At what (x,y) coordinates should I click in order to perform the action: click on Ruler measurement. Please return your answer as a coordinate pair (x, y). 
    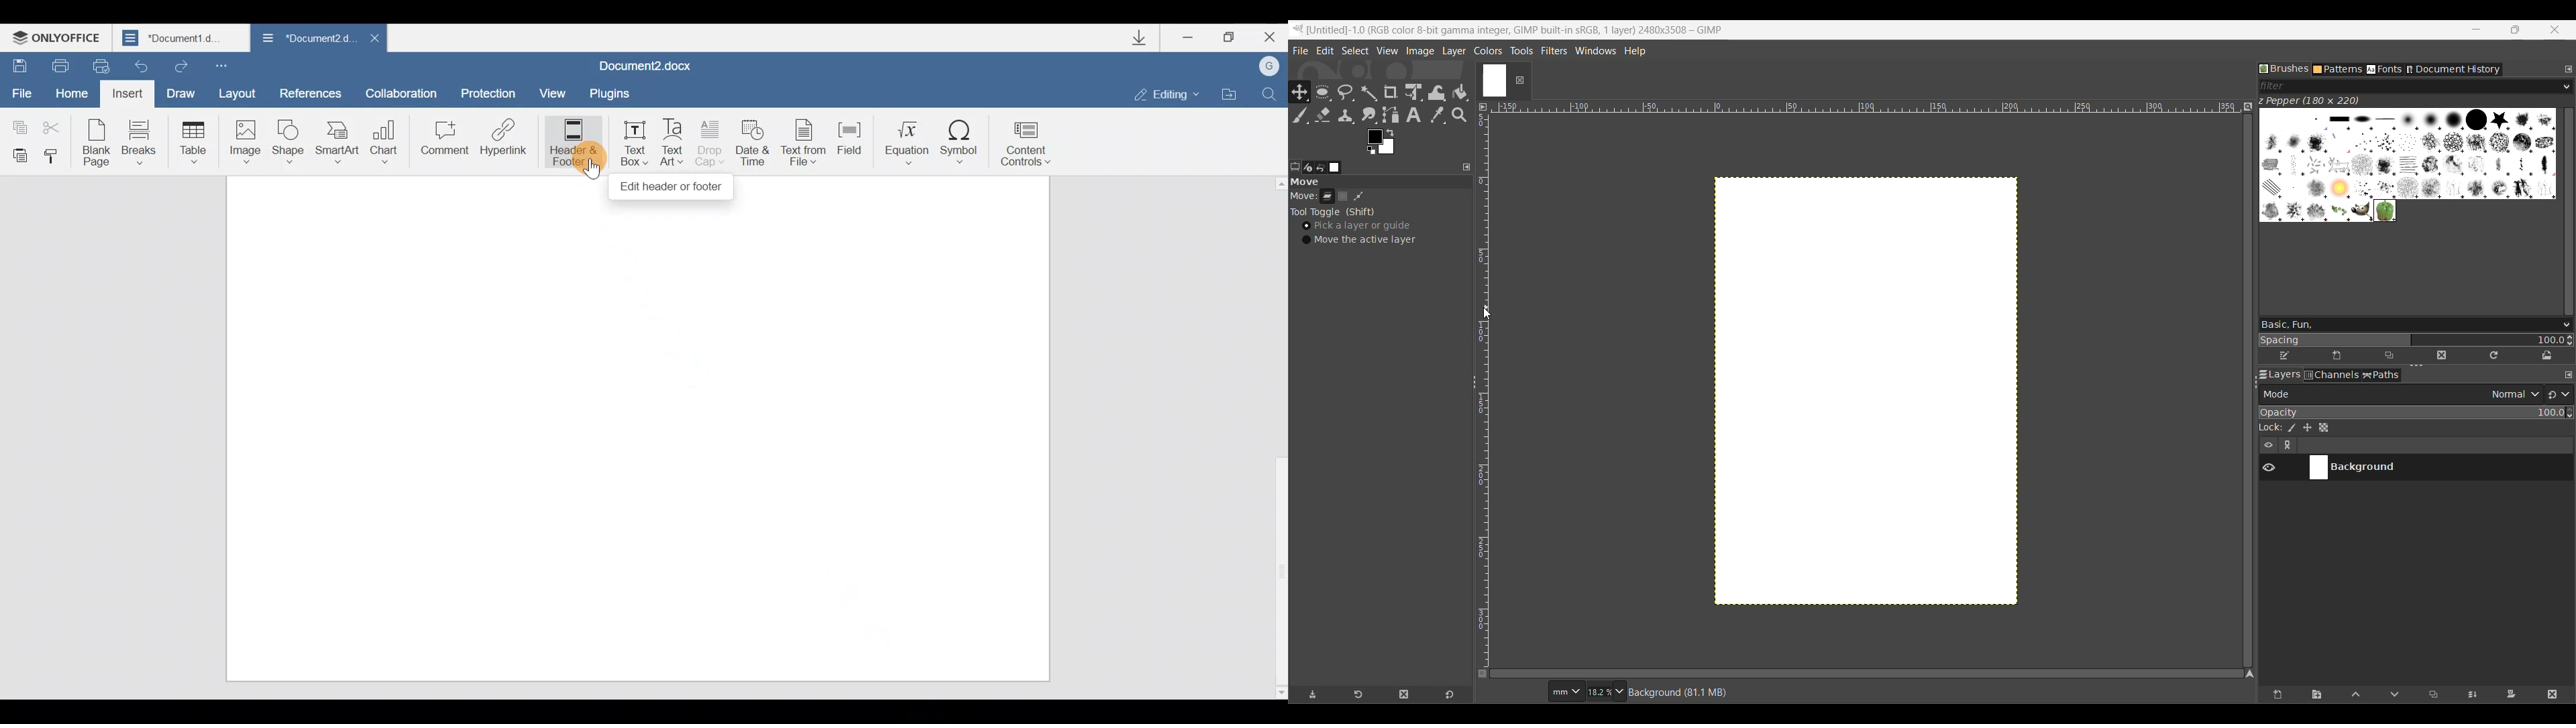
    Looking at the image, I should click on (1565, 692).